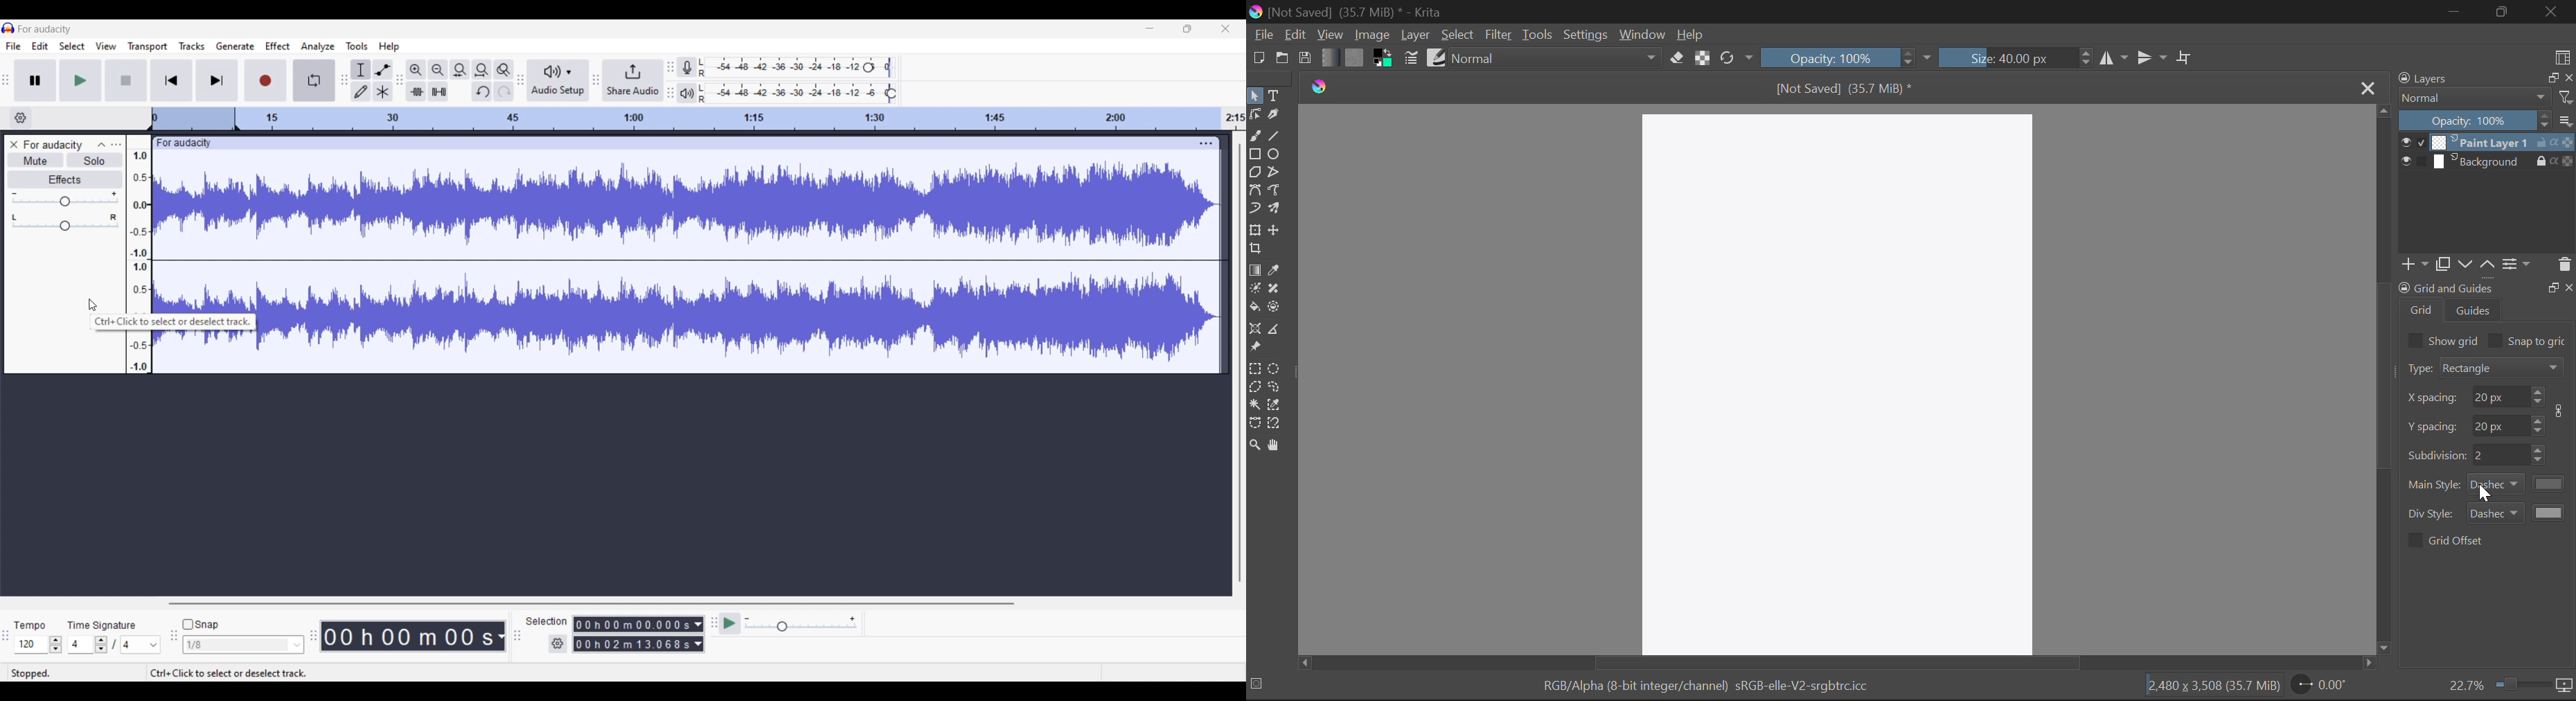 Image resolution: width=2576 pixels, height=728 pixels. What do you see at coordinates (1274, 290) in the screenshot?
I see `Smart Patch Tool` at bounding box center [1274, 290].